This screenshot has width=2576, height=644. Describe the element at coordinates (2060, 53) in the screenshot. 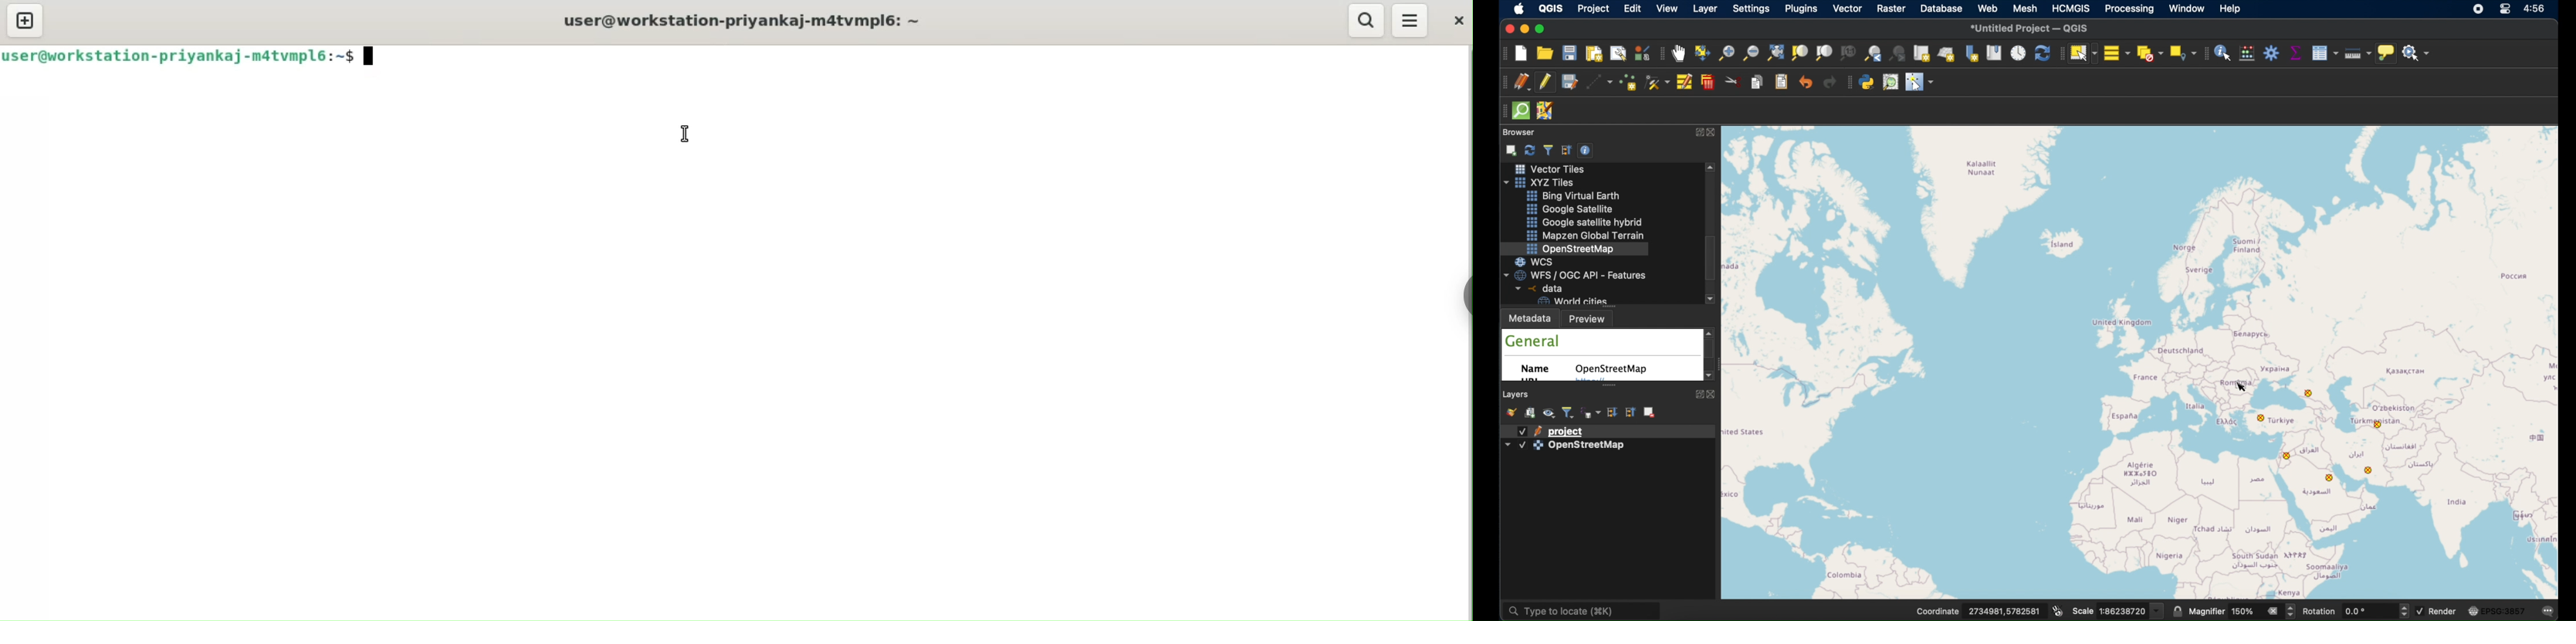

I see `drag handle` at that location.